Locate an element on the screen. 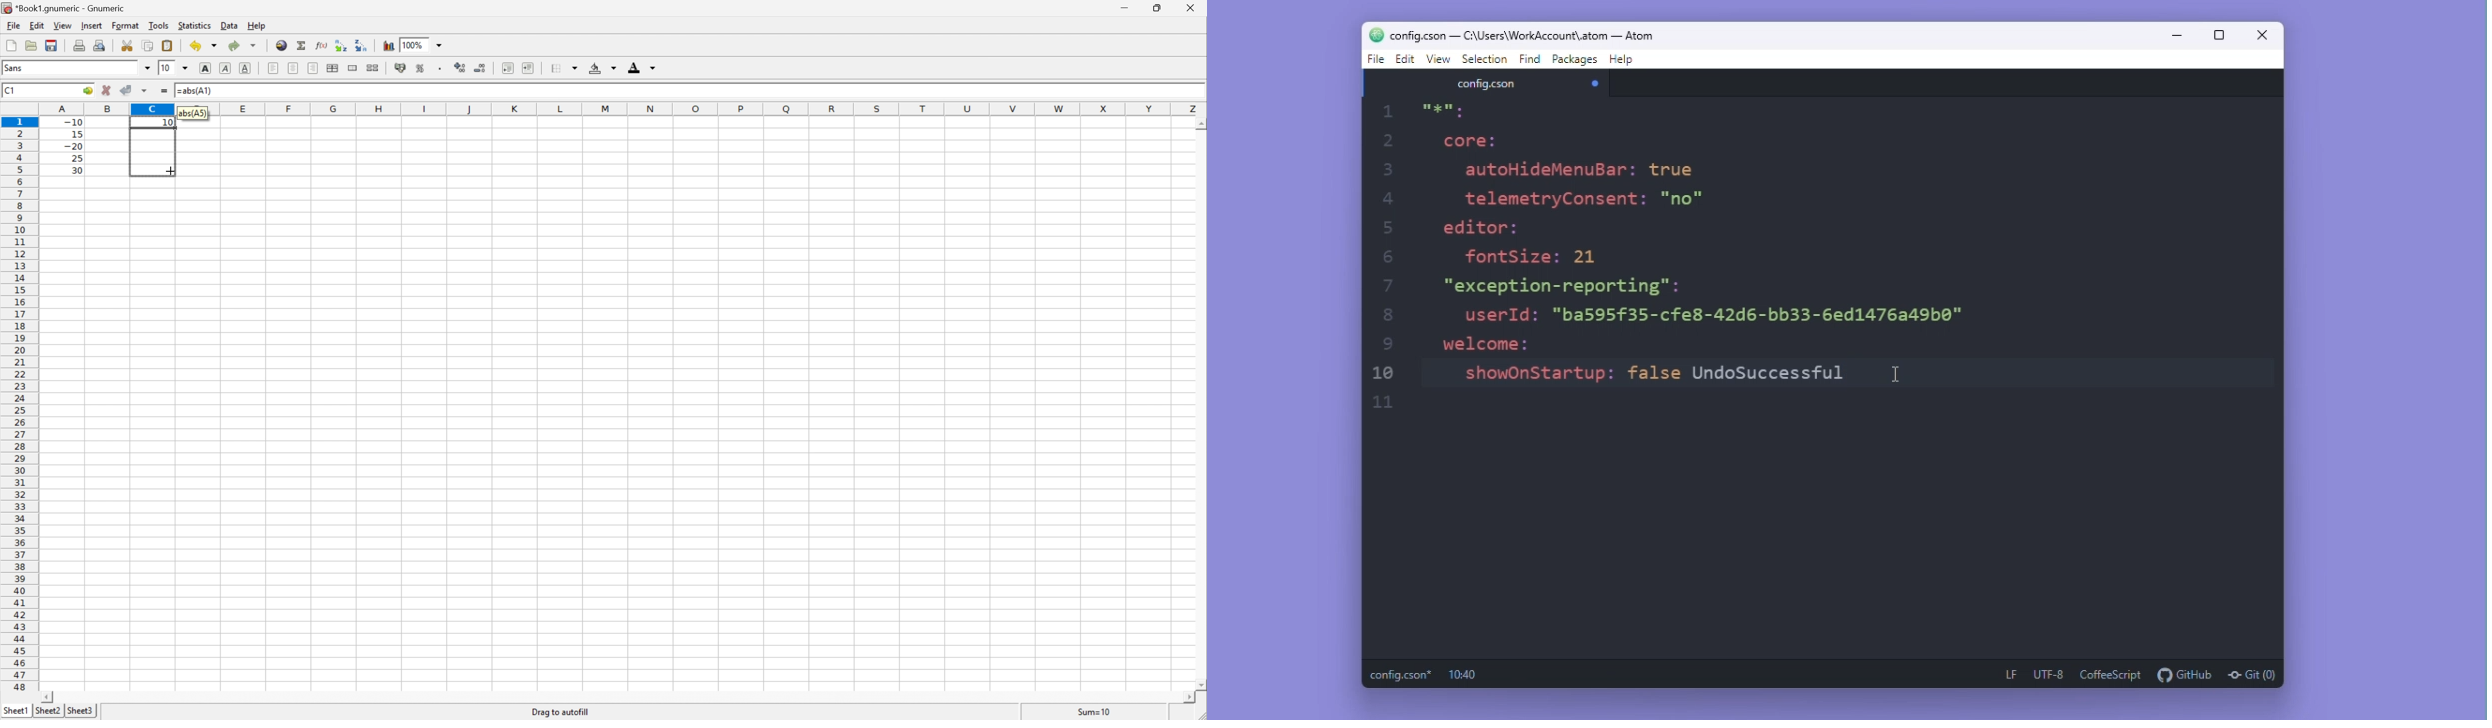  Foreground is located at coordinates (634, 69).